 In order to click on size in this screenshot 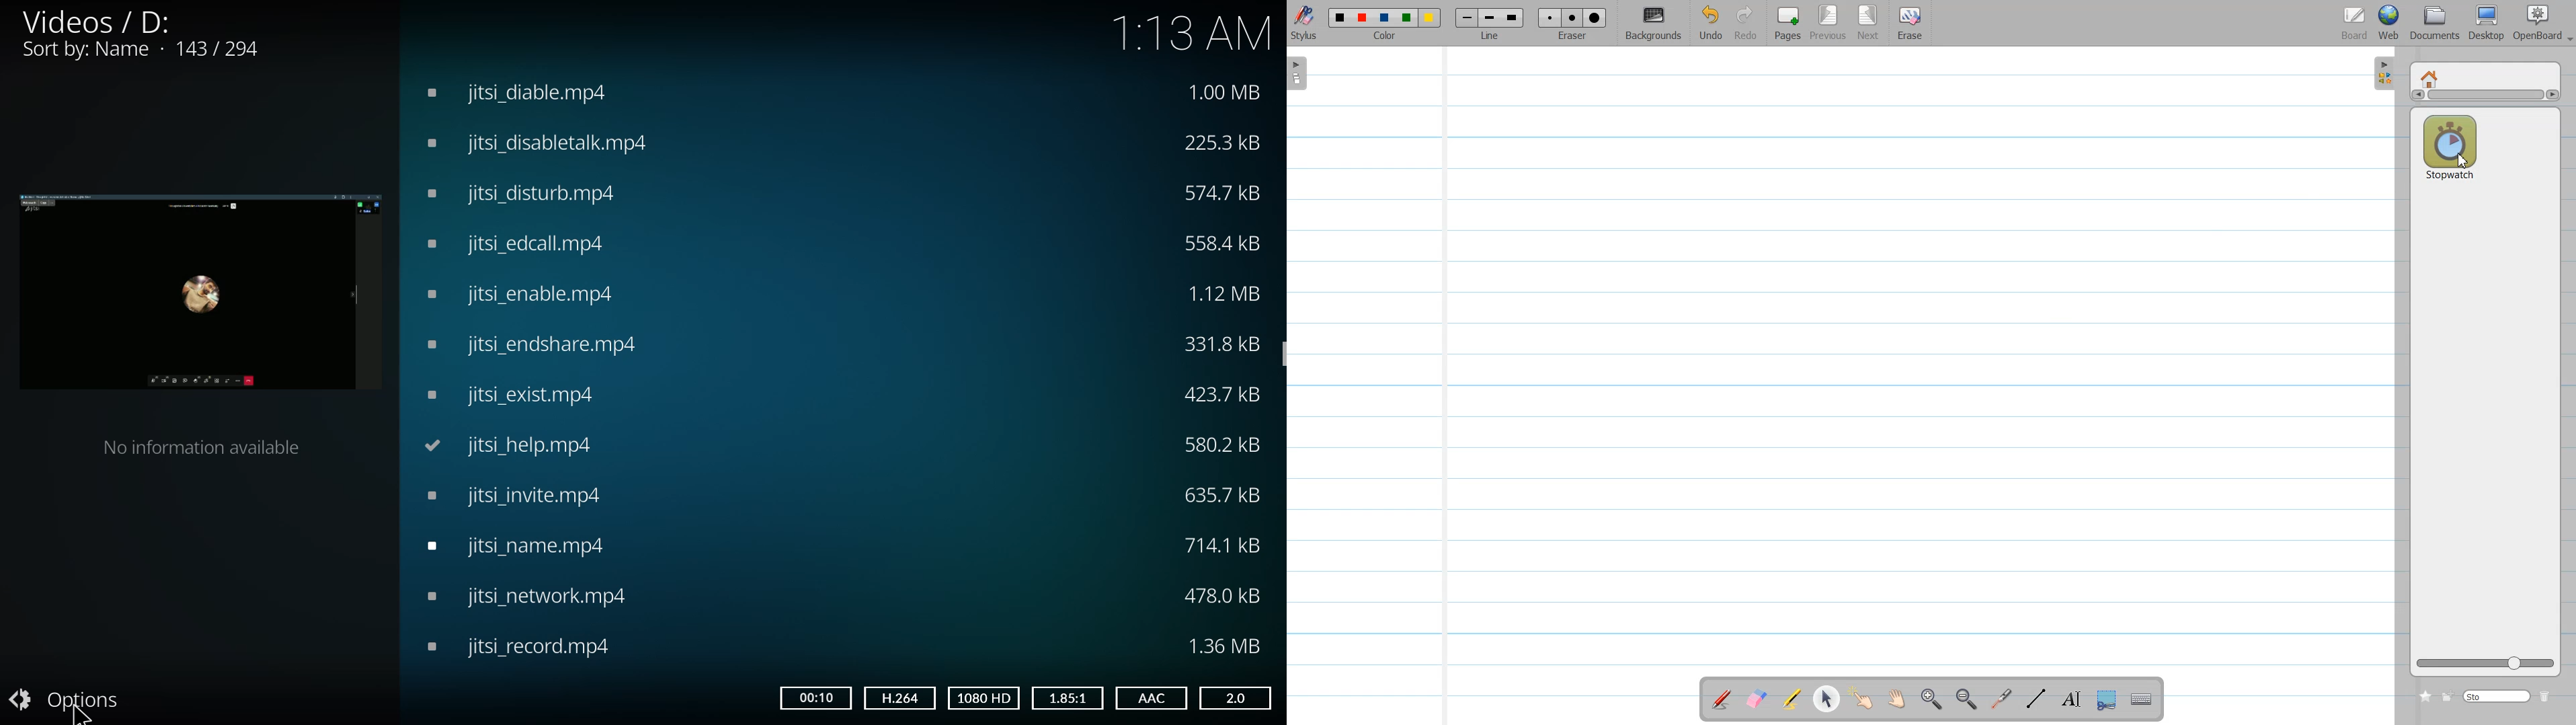, I will do `click(1224, 293)`.